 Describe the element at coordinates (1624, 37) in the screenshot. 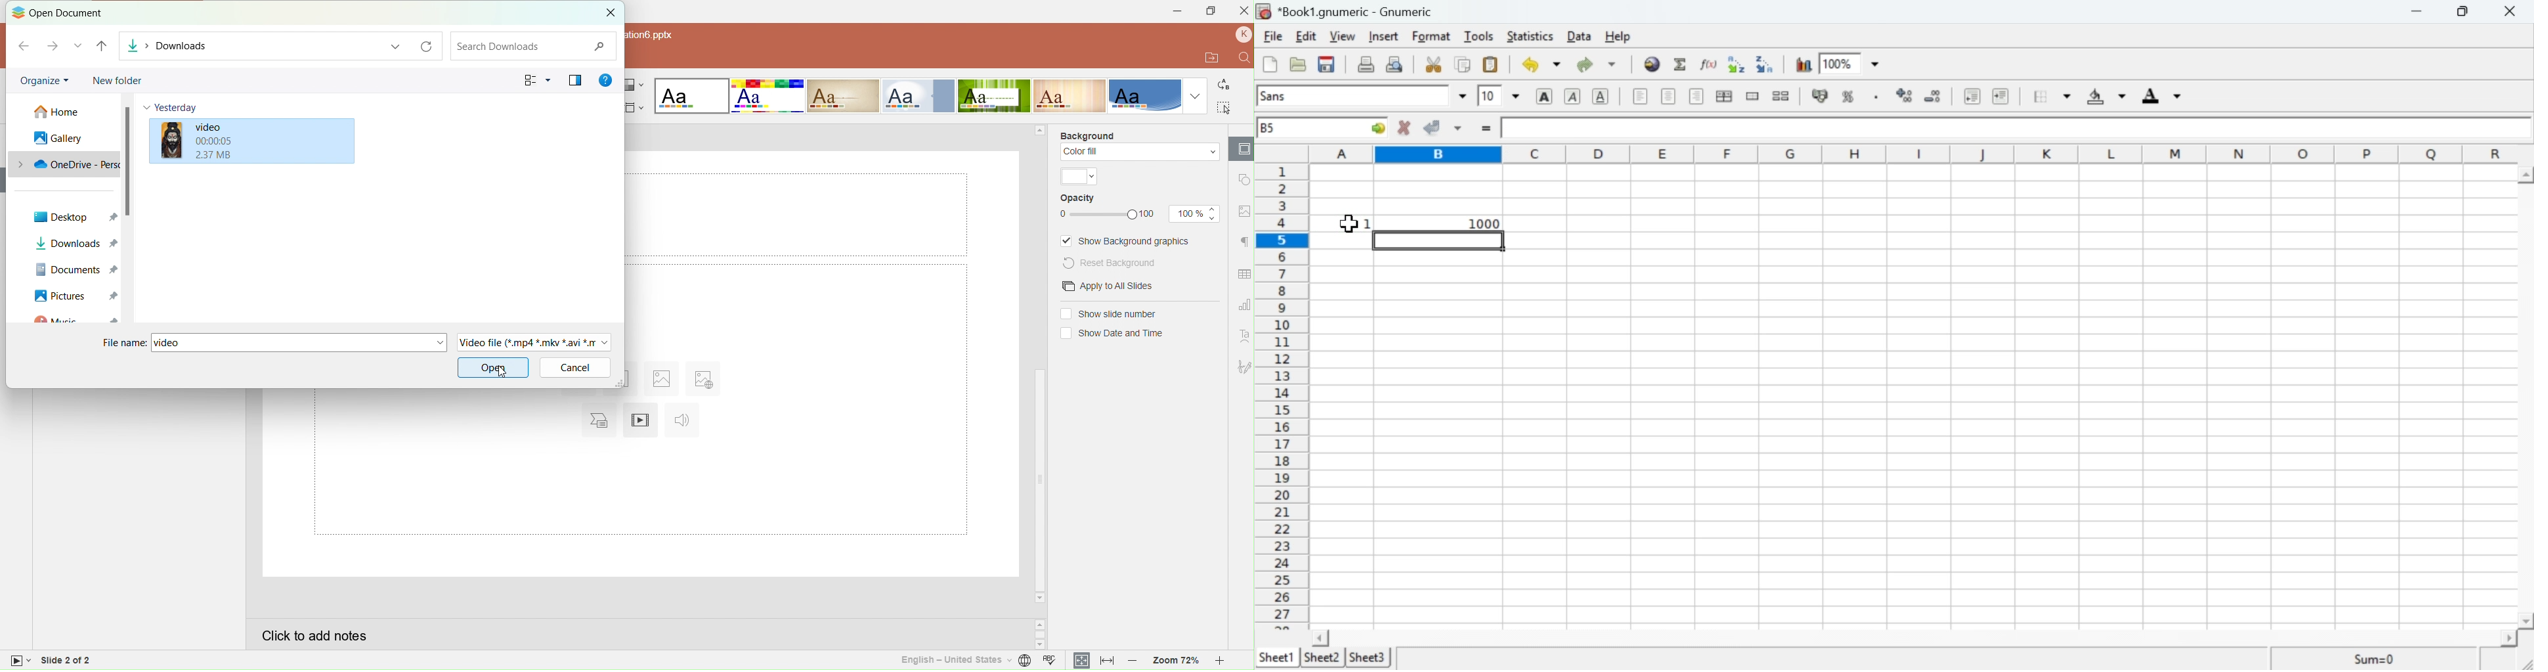

I see `Help` at that location.